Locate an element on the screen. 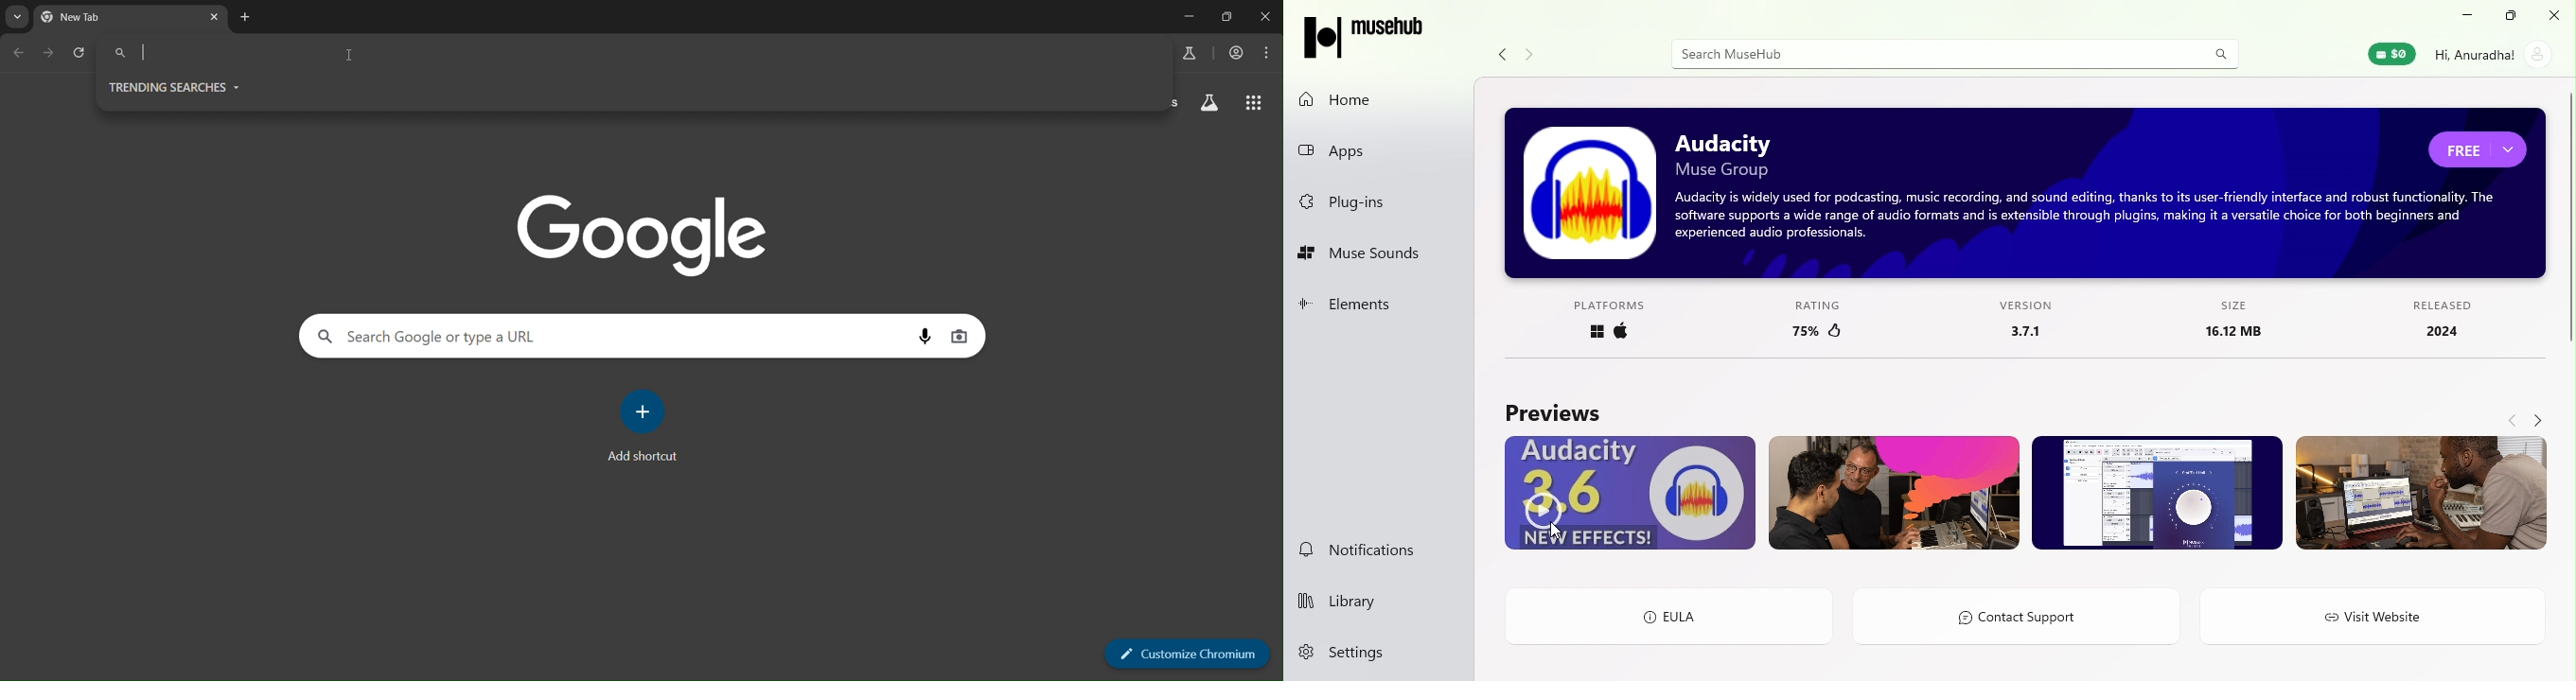 Image resolution: width=2576 pixels, height=700 pixels. close is located at coordinates (1266, 17).